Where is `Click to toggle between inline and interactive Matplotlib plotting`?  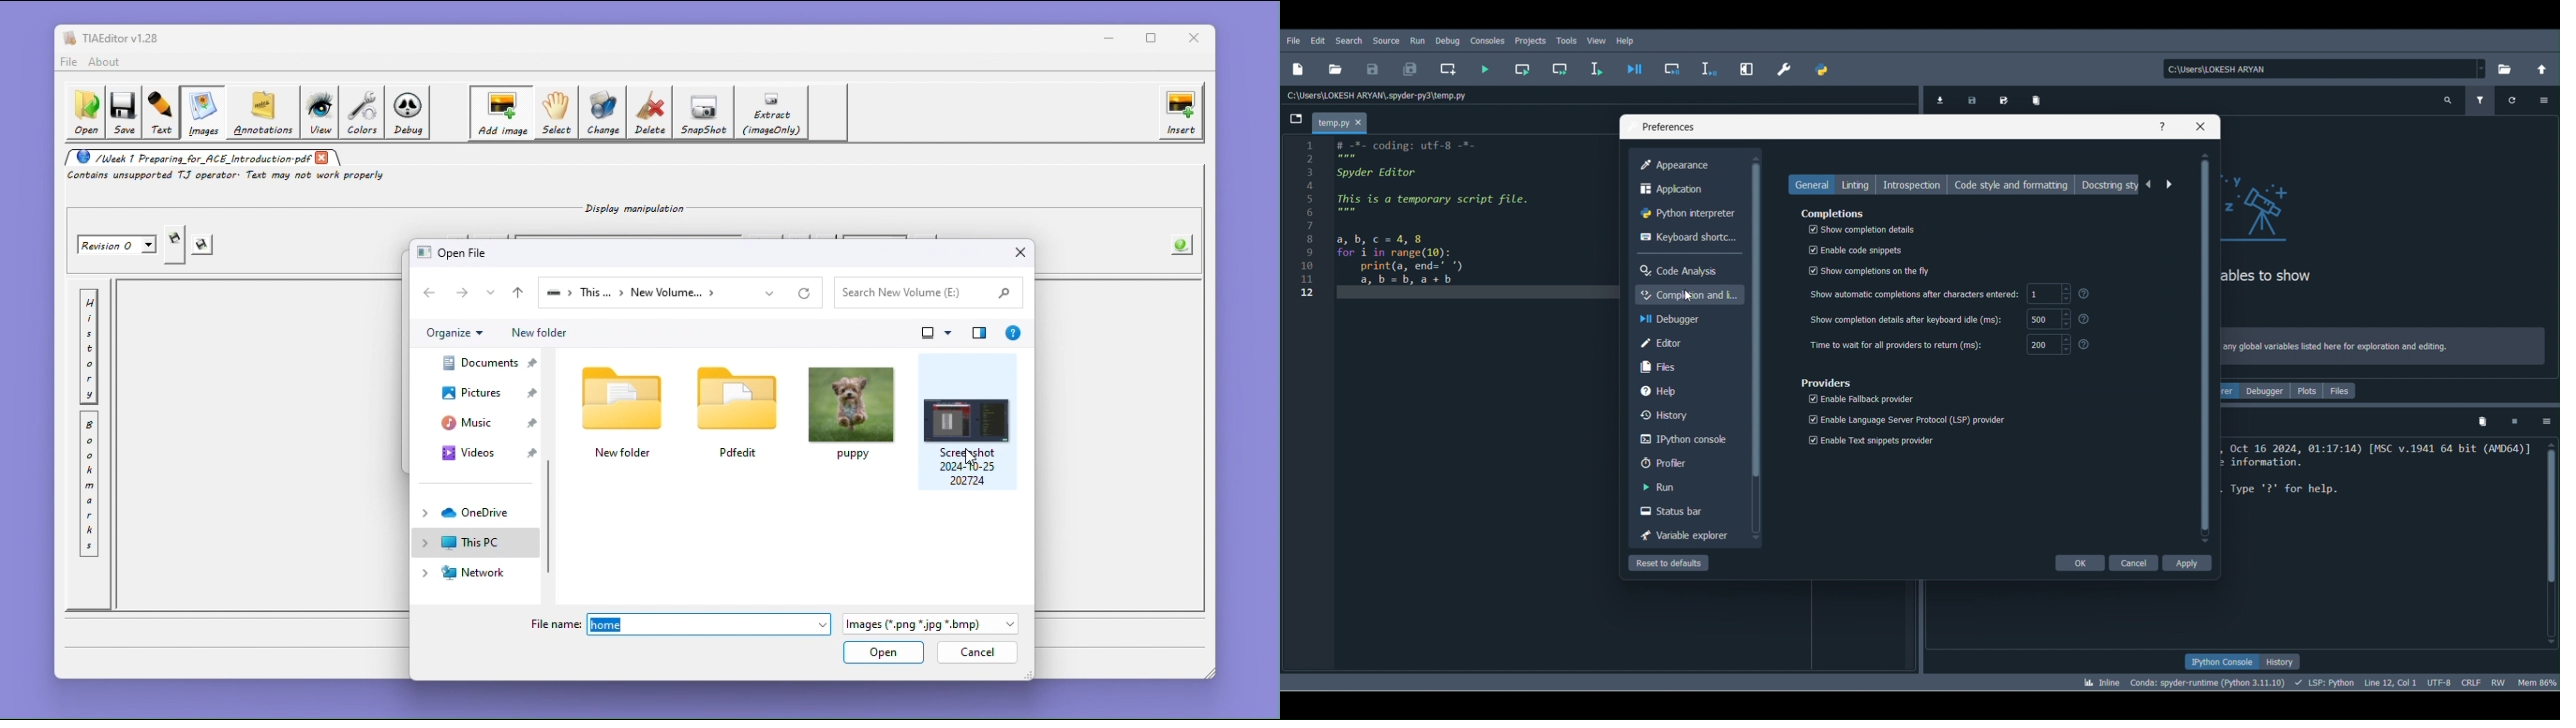
Click to toggle between inline and interactive Matplotlib plotting is located at coordinates (2100, 681).